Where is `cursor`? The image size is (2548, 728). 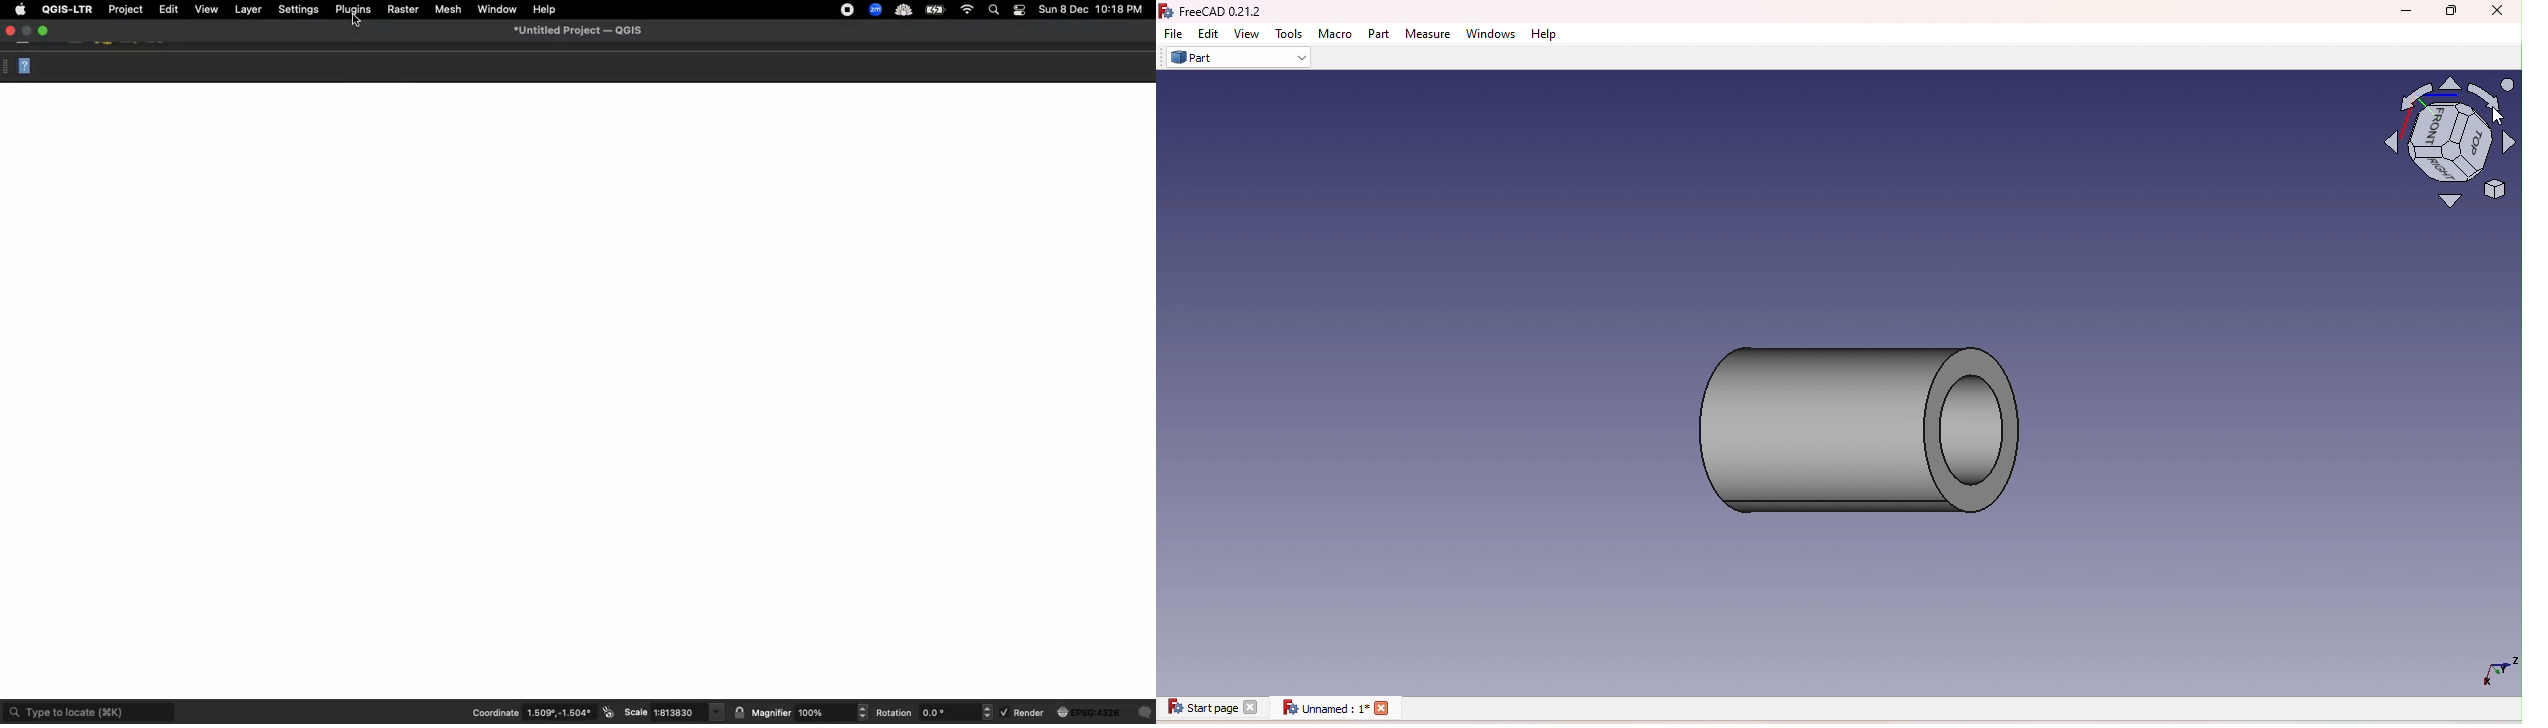 cursor is located at coordinates (357, 21).